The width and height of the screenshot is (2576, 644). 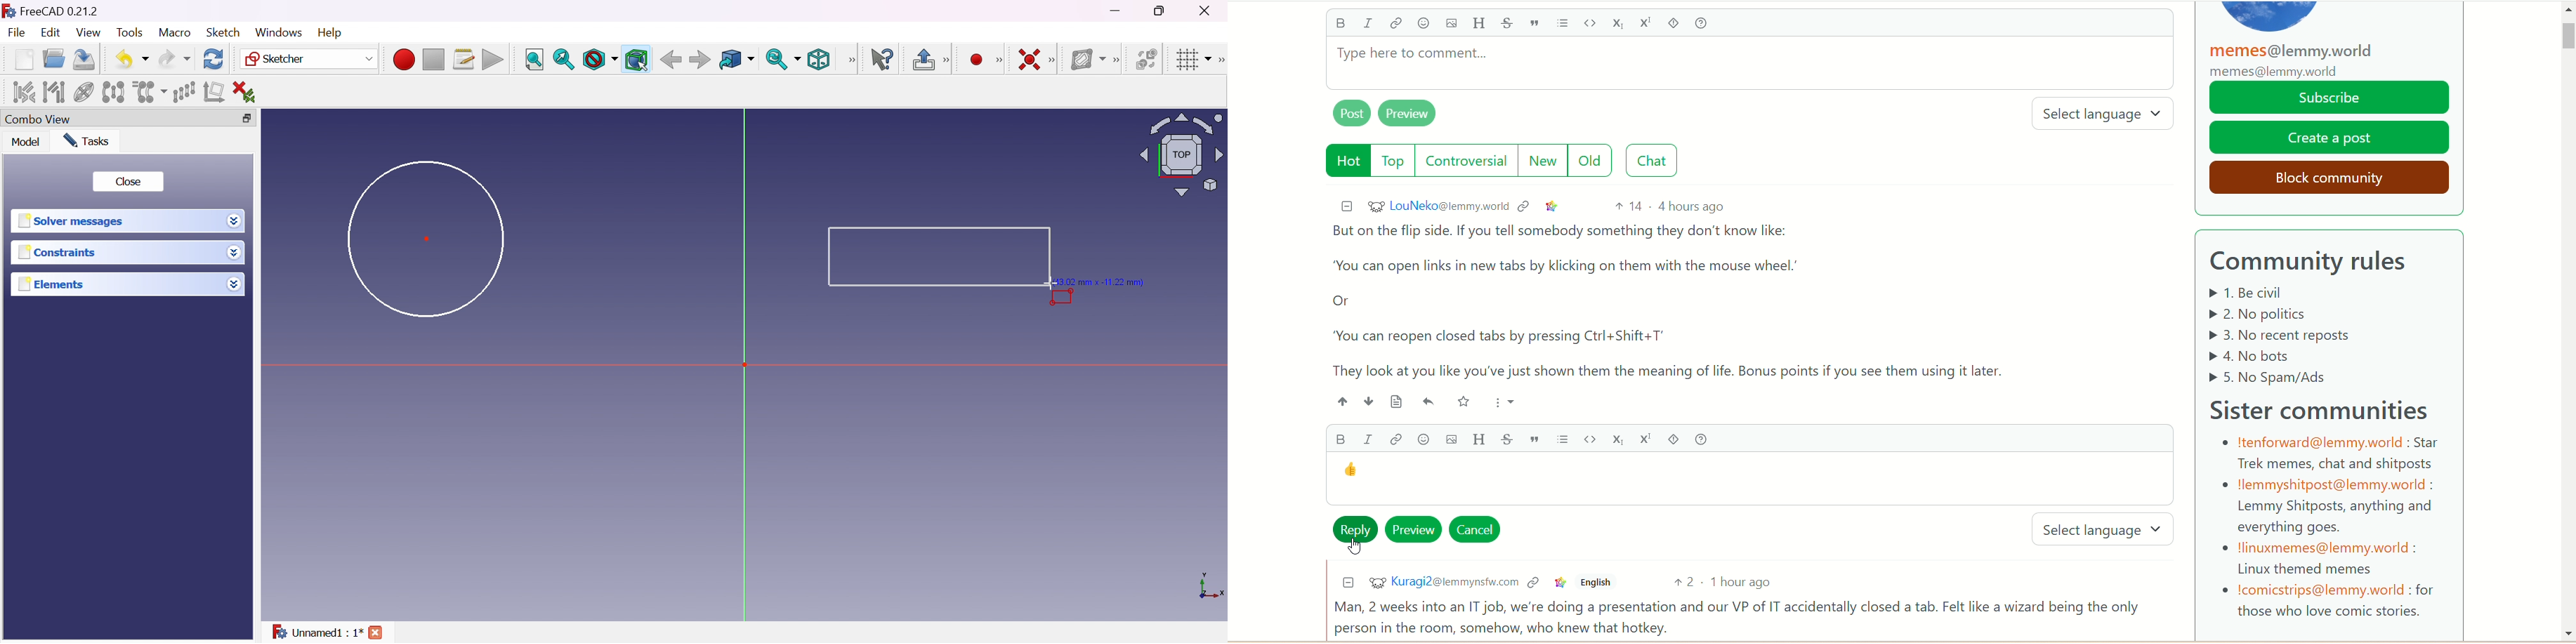 What do you see at coordinates (1340, 437) in the screenshot?
I see `bold` at bounding box center [1340, 437].